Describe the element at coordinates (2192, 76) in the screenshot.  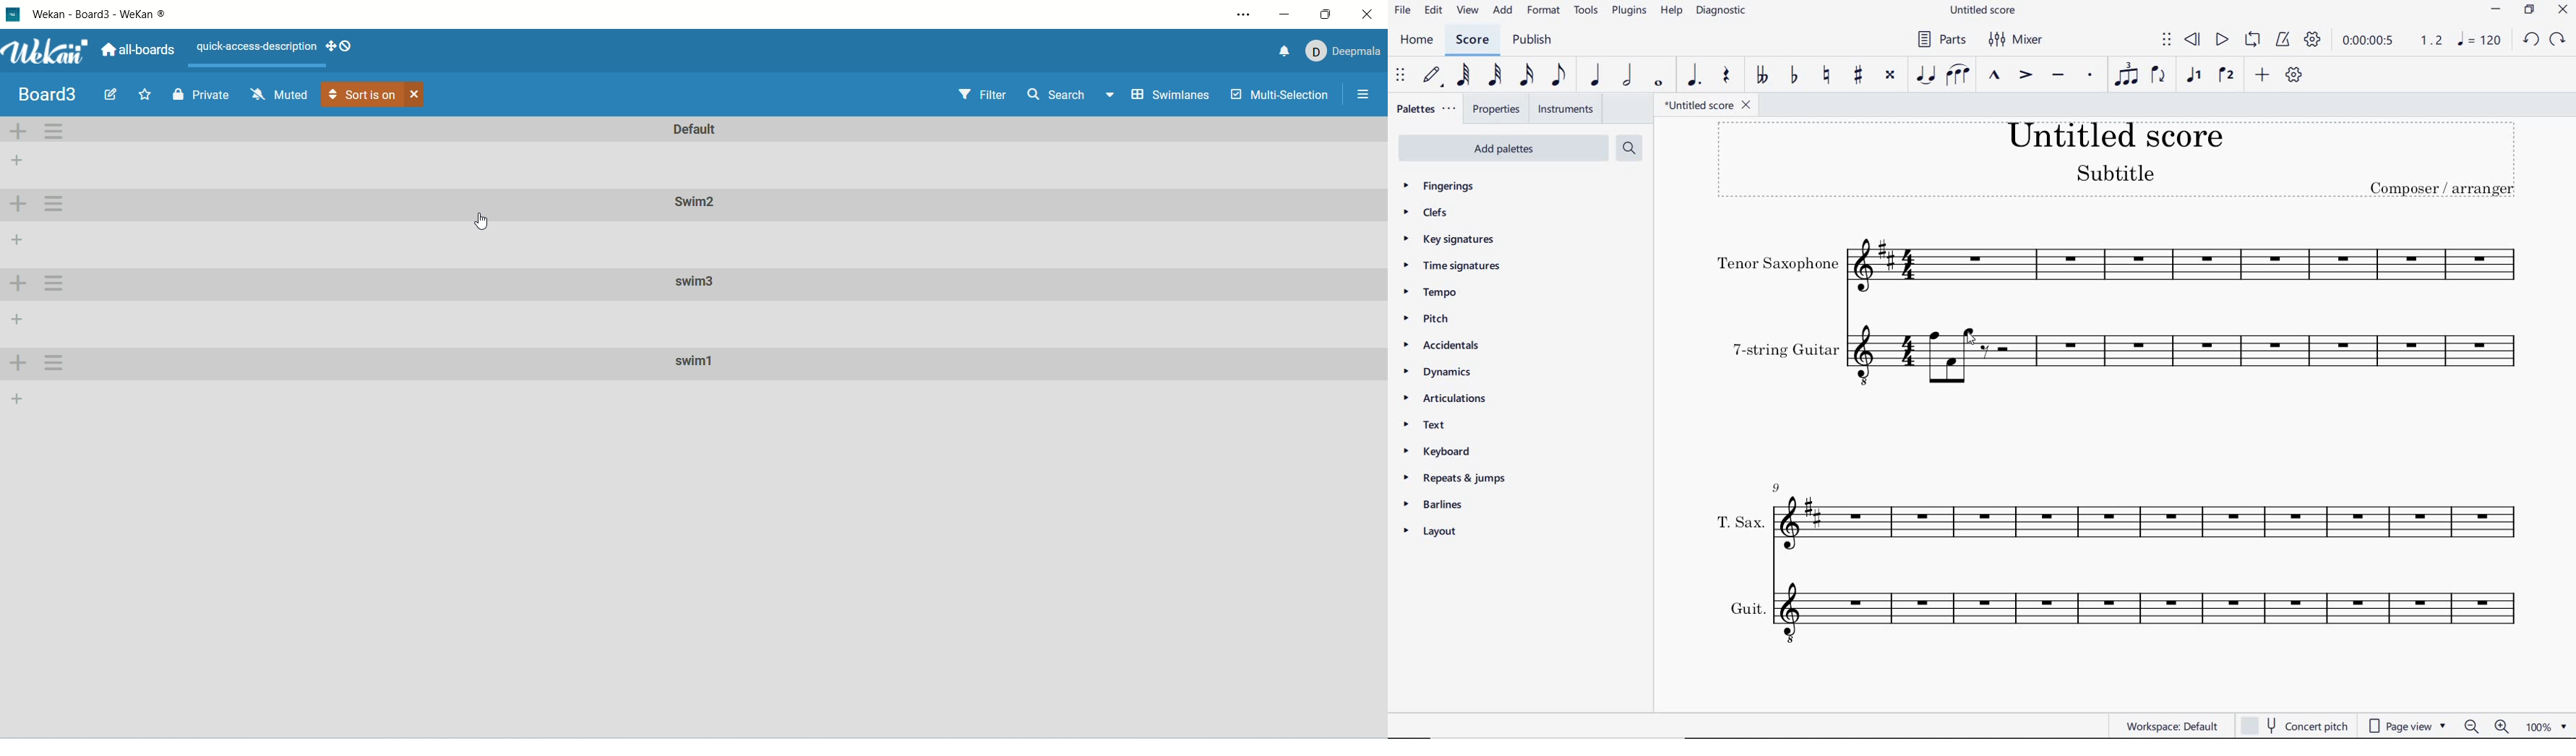
I see `VOICE 1` at that location.